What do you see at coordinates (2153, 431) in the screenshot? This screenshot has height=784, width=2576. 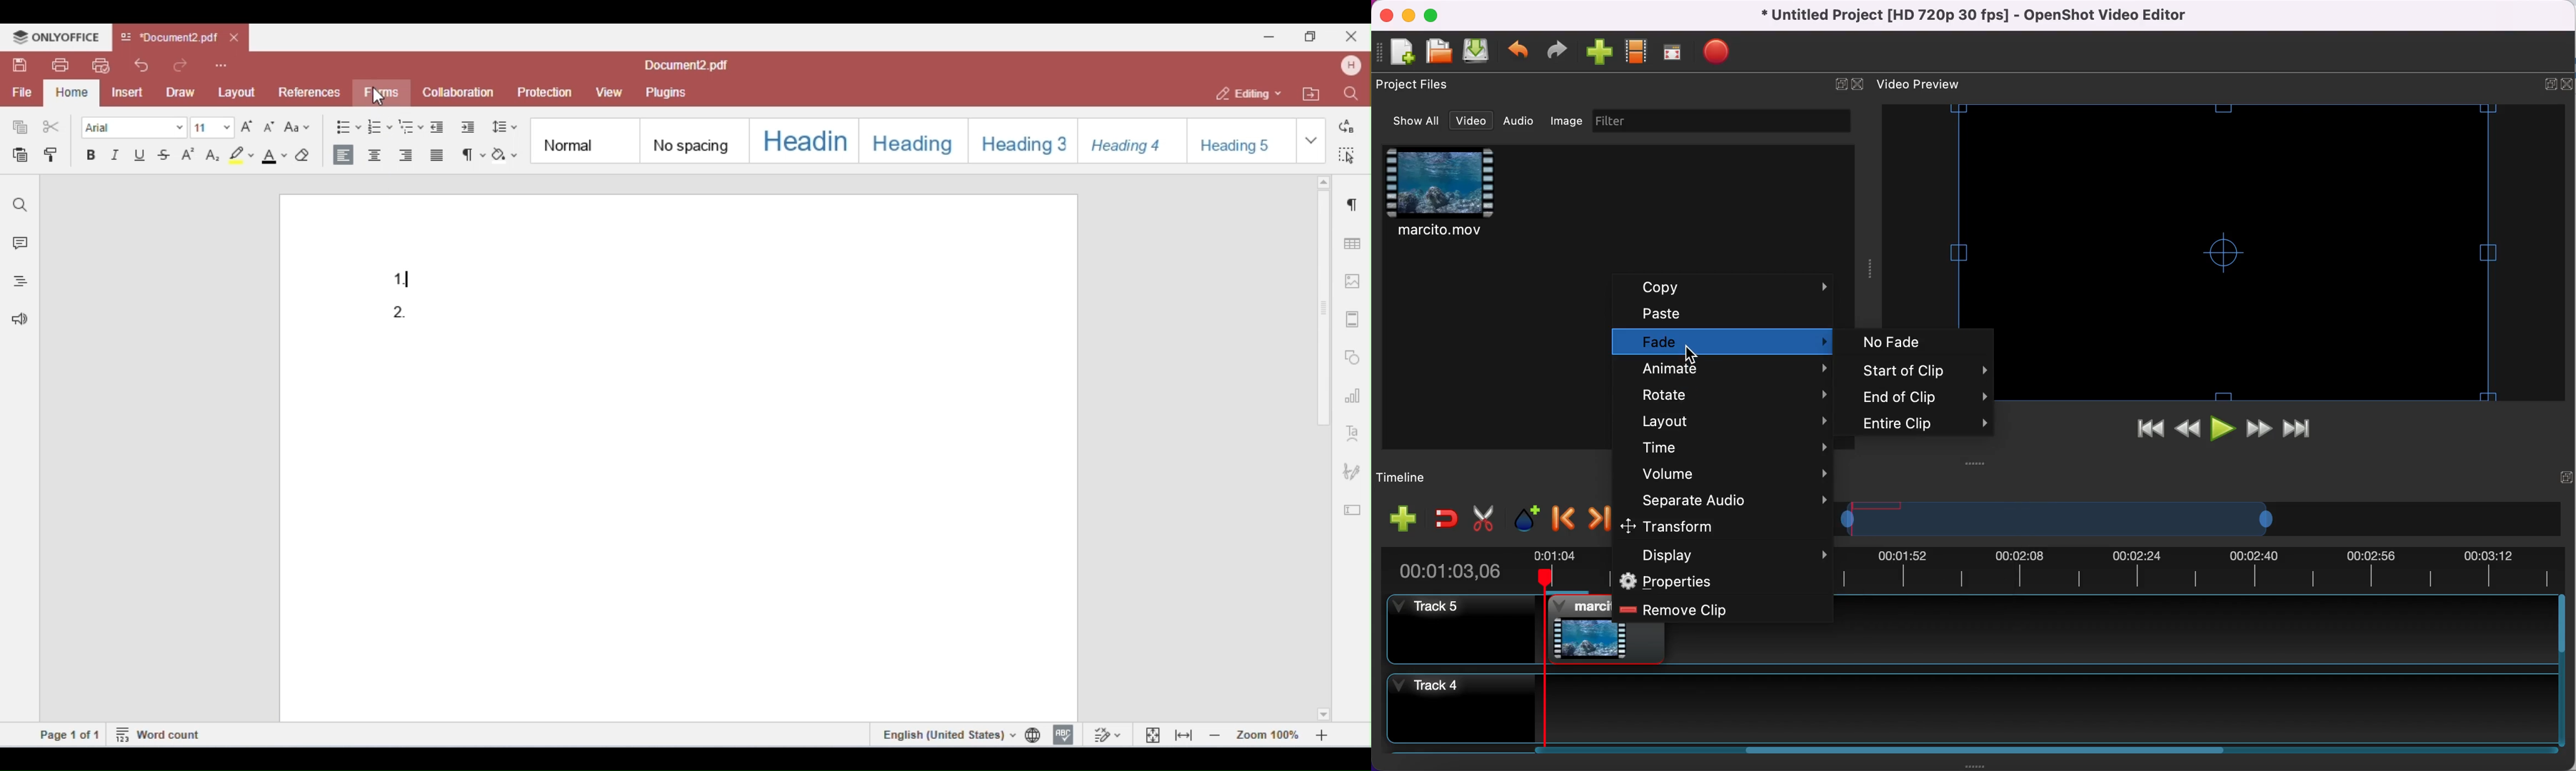 I see `jump to start` at bounding box center [2153, 431].